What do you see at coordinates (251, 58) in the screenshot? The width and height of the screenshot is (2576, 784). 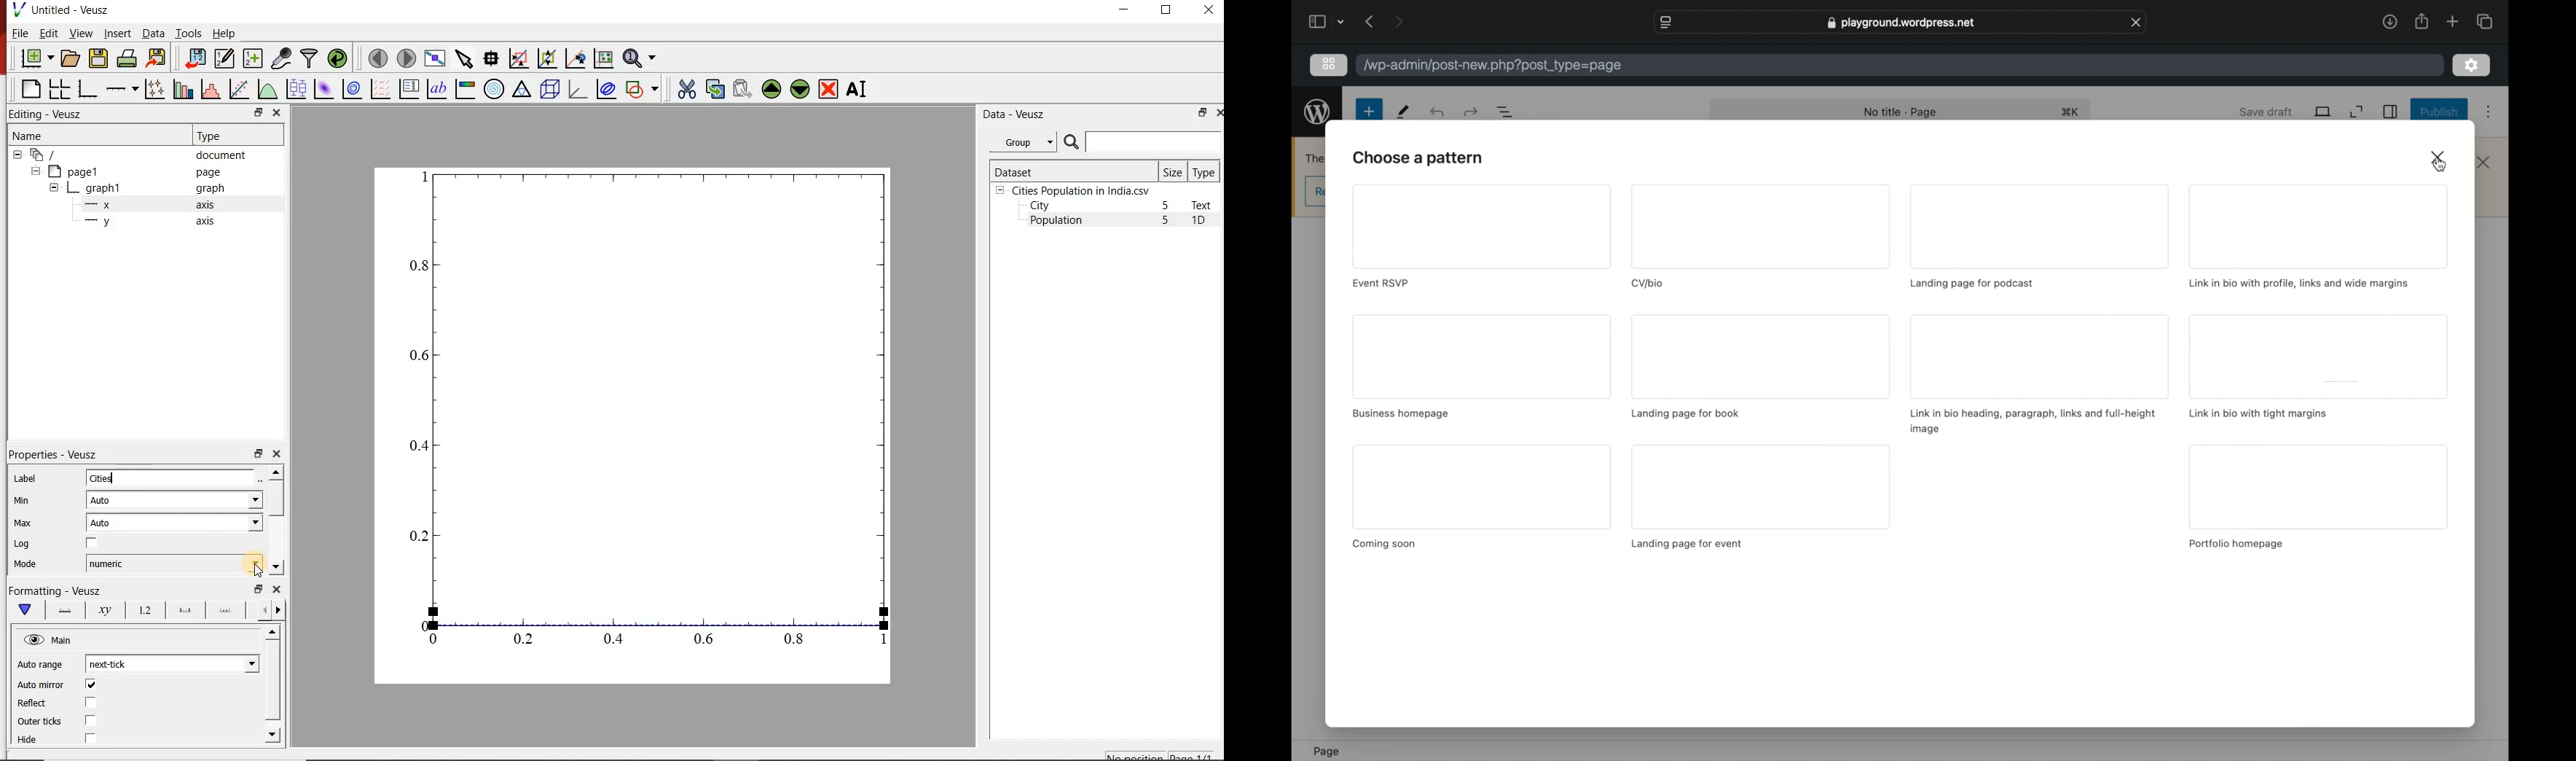 I see `create new datasets using available options` at bounding box center [251, 58].